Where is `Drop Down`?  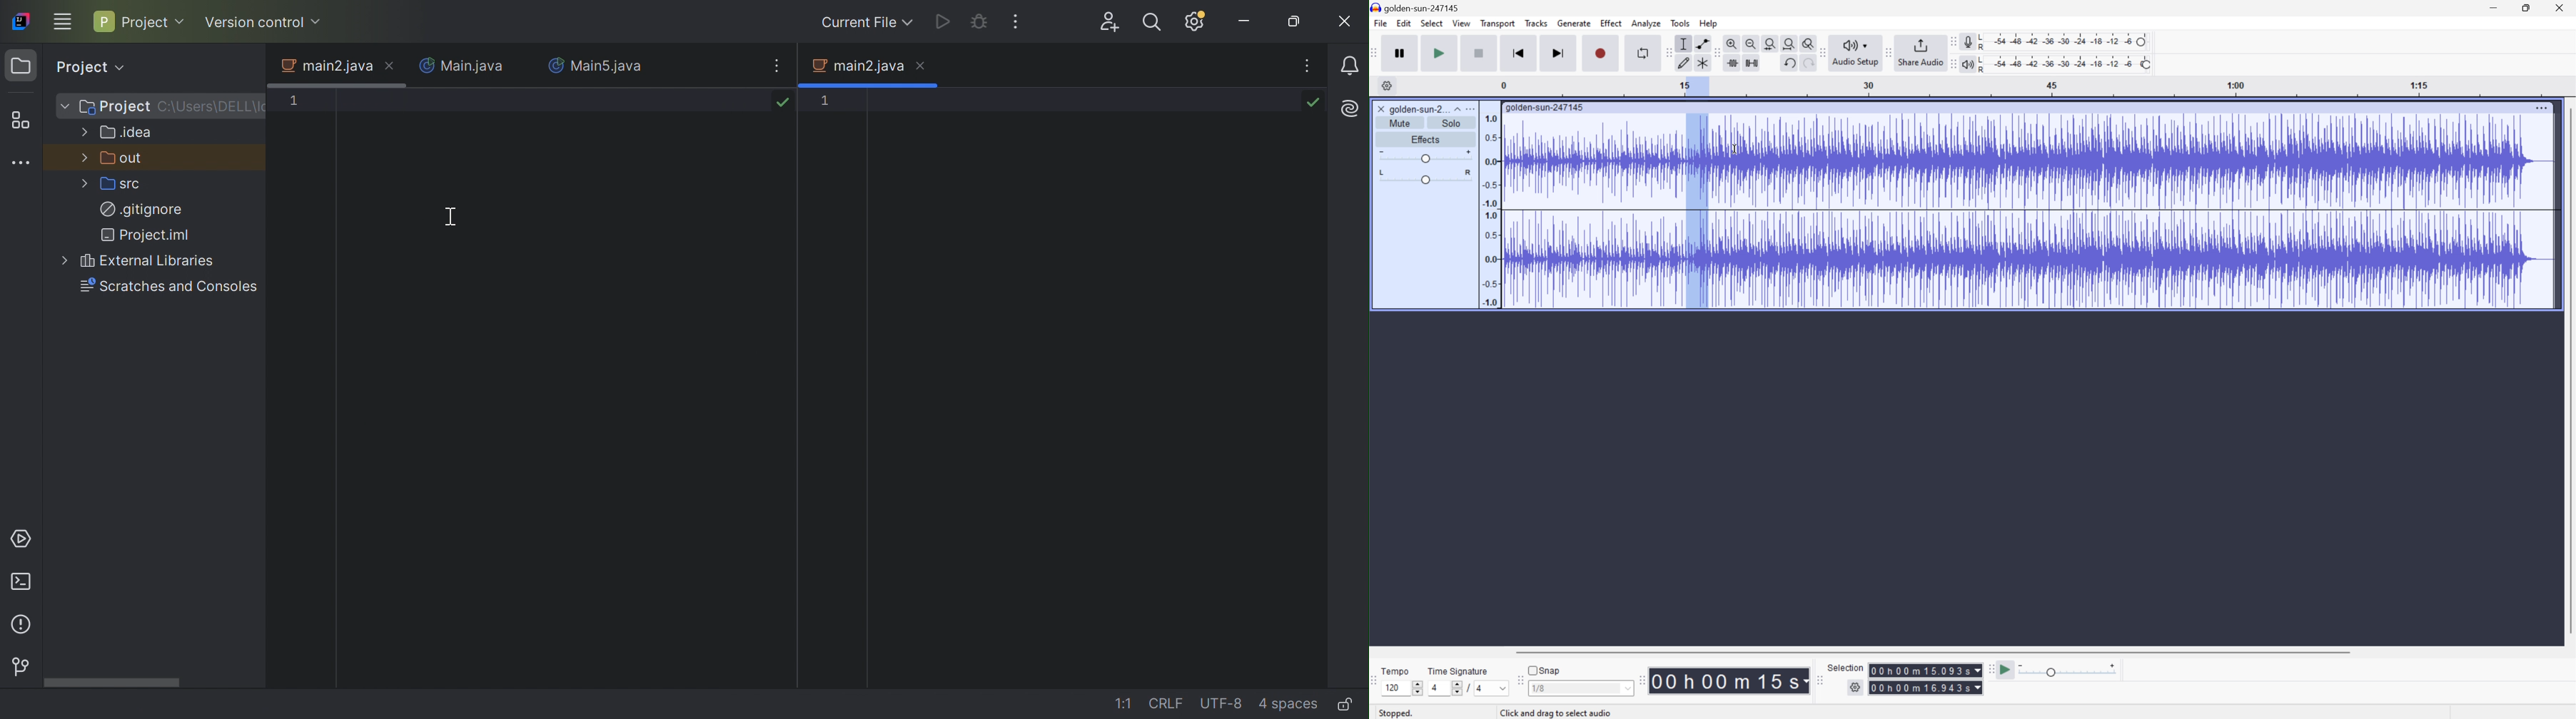
Drop Down is located at coordinates (1500, 688).